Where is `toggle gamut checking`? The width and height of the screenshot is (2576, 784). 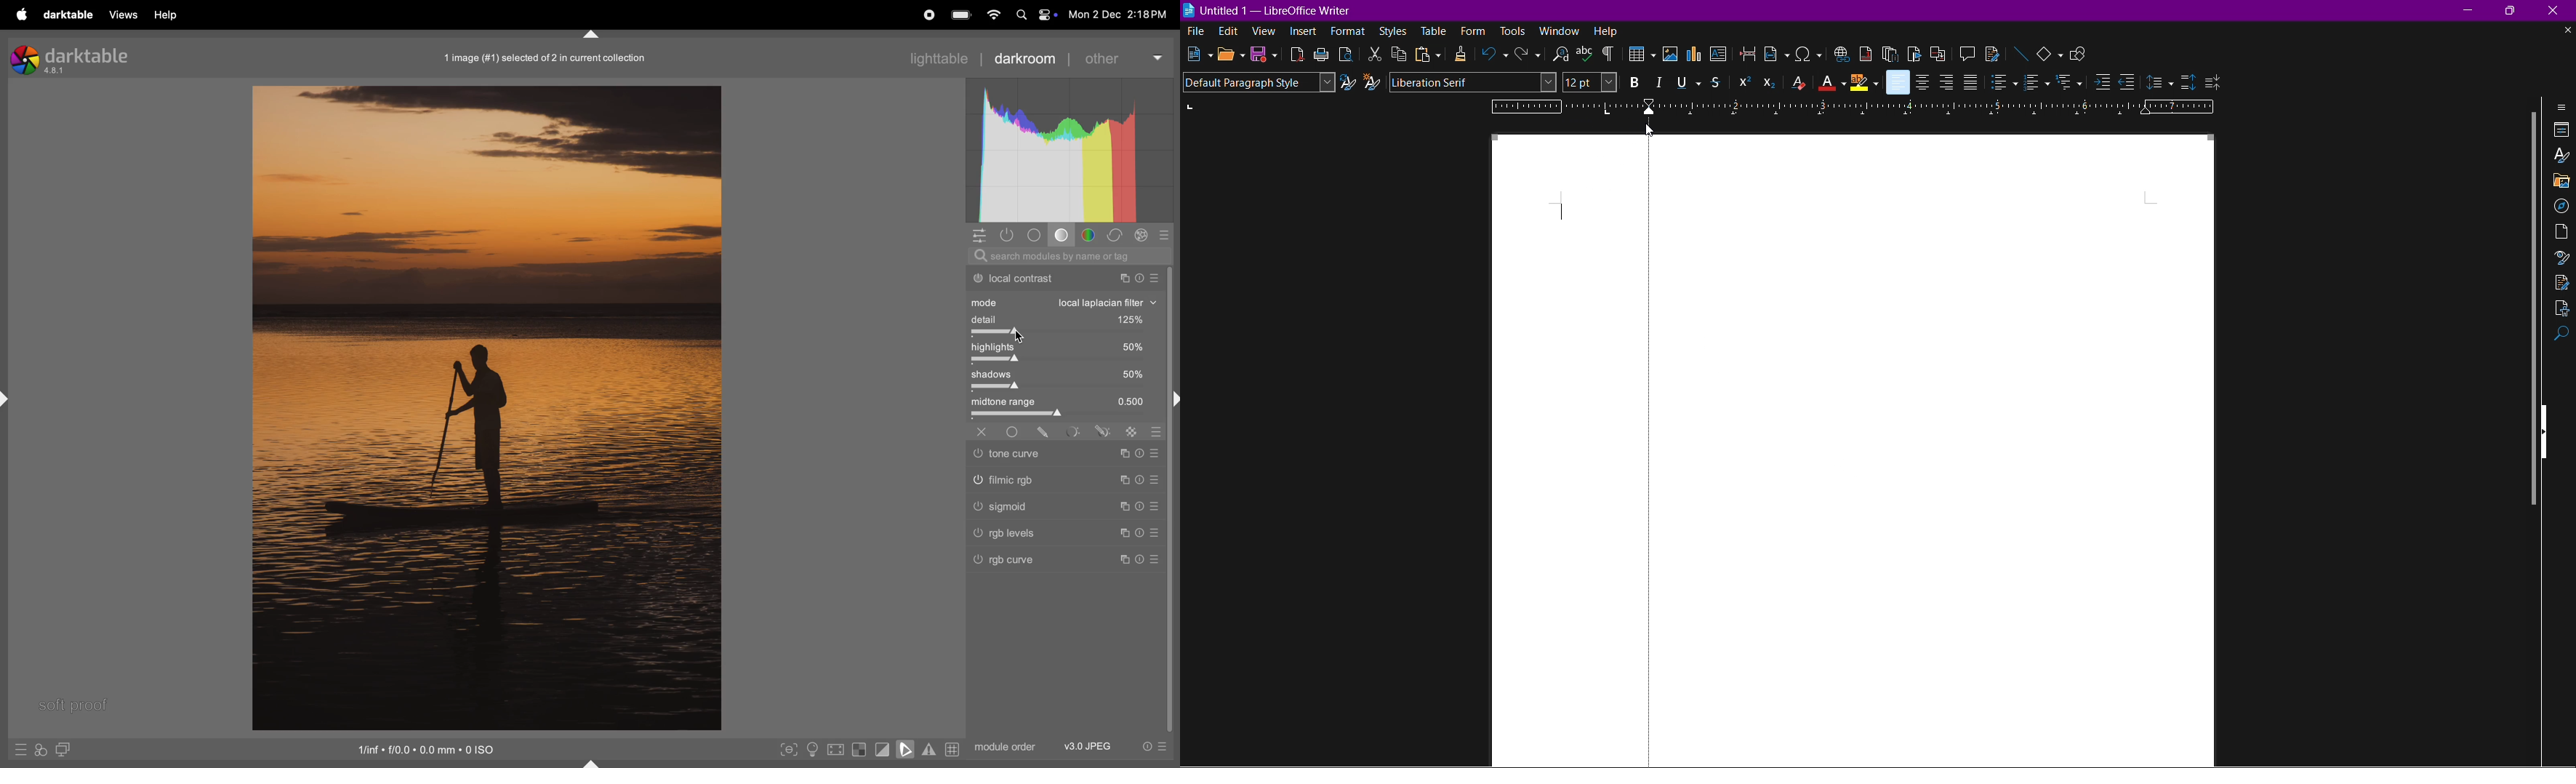
toggle gamut checking is located at coordinates (929, 750).